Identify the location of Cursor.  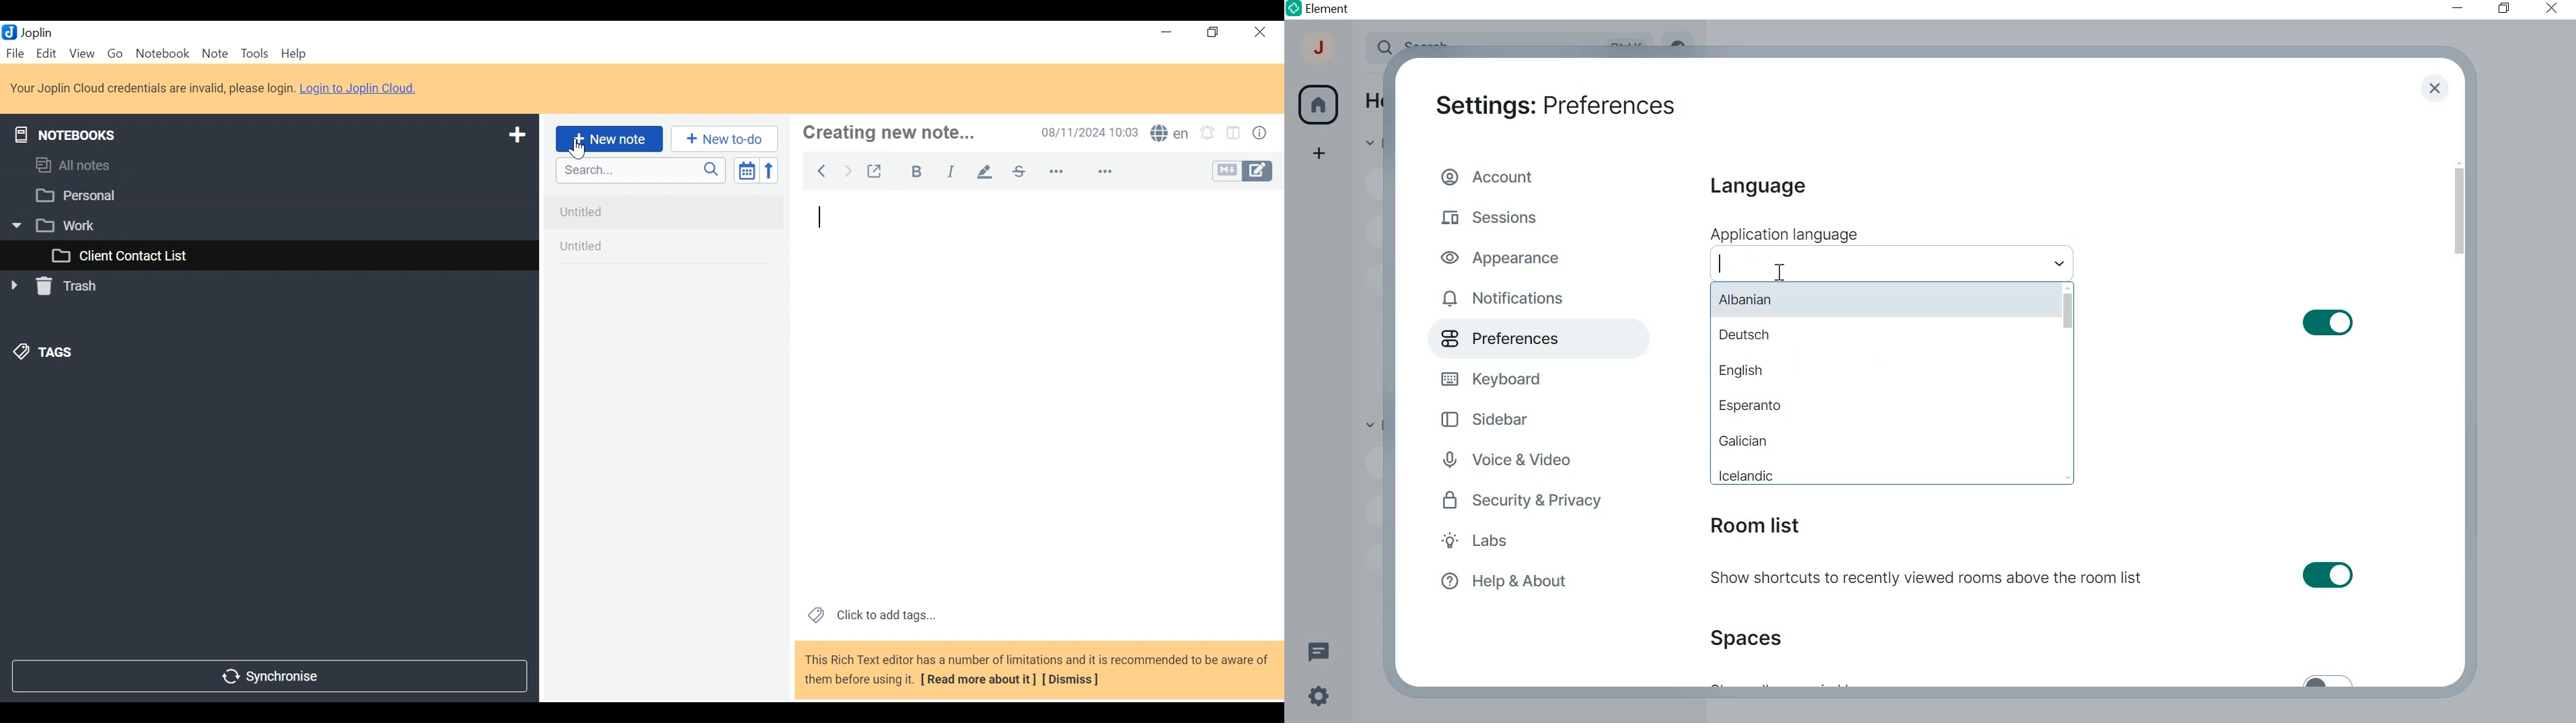
(581, 150).